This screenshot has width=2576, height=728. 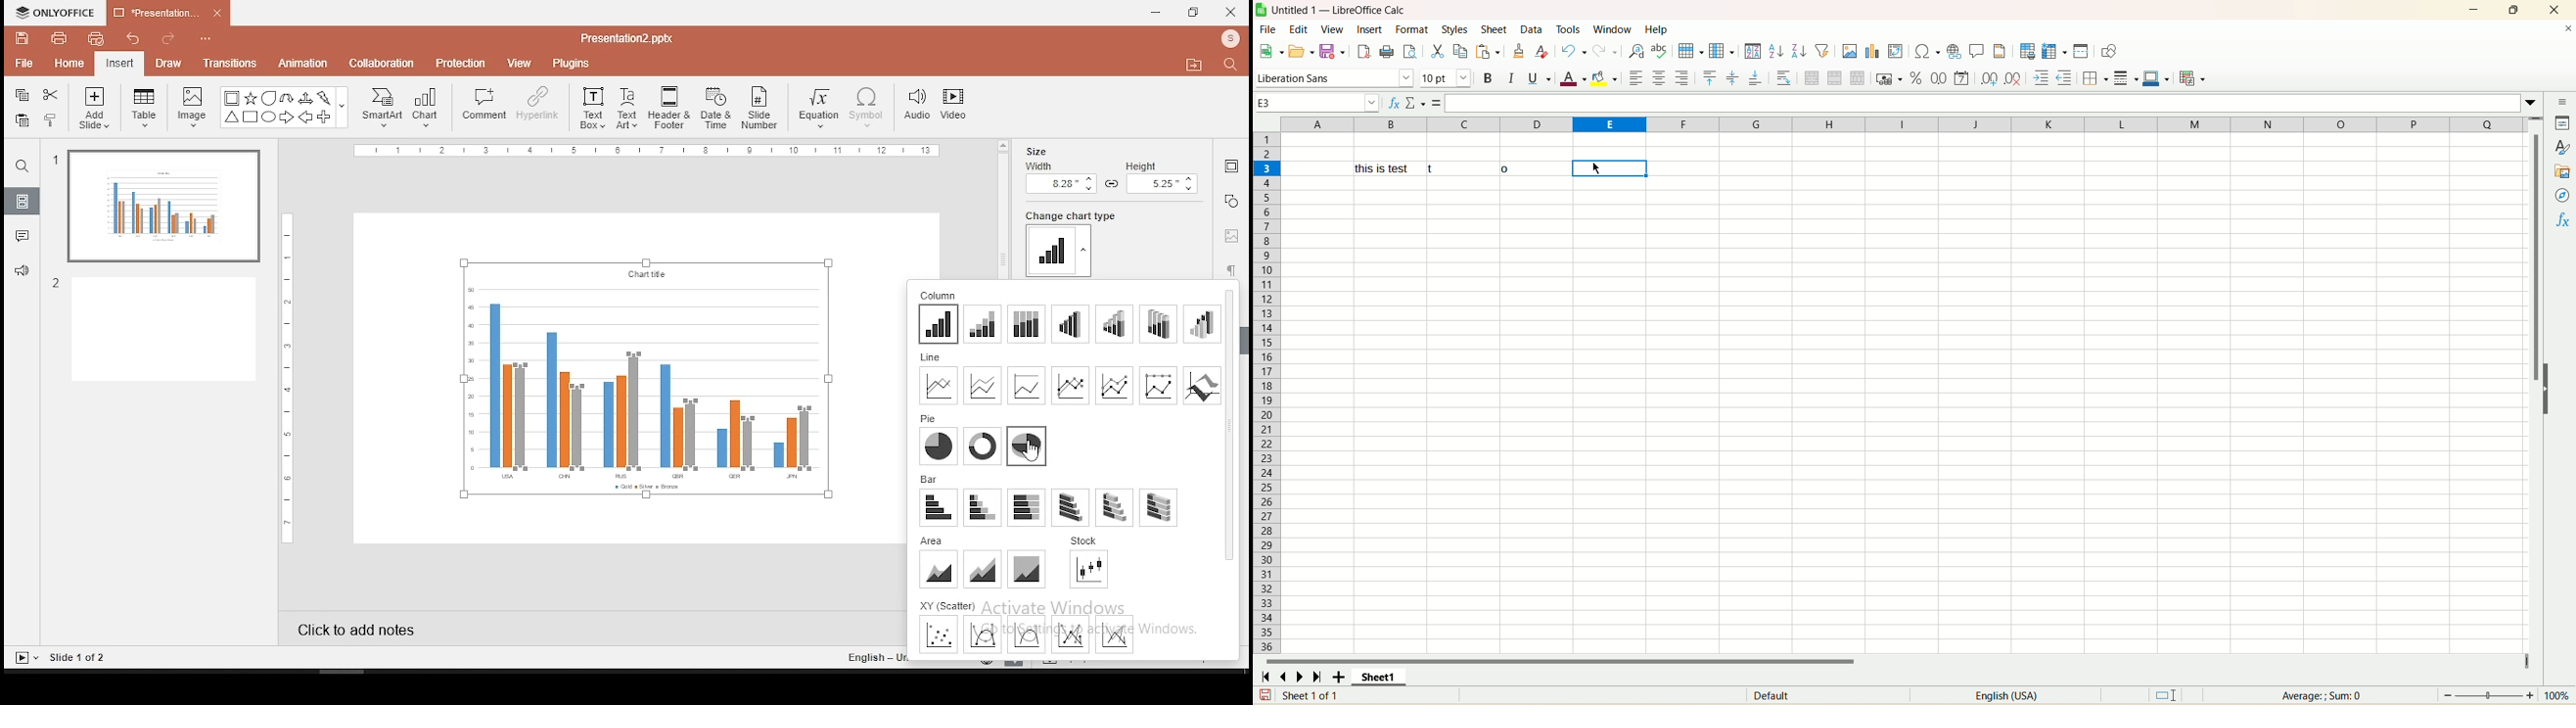 I want to click on merge and center cell, so click(x=1814, y=80).